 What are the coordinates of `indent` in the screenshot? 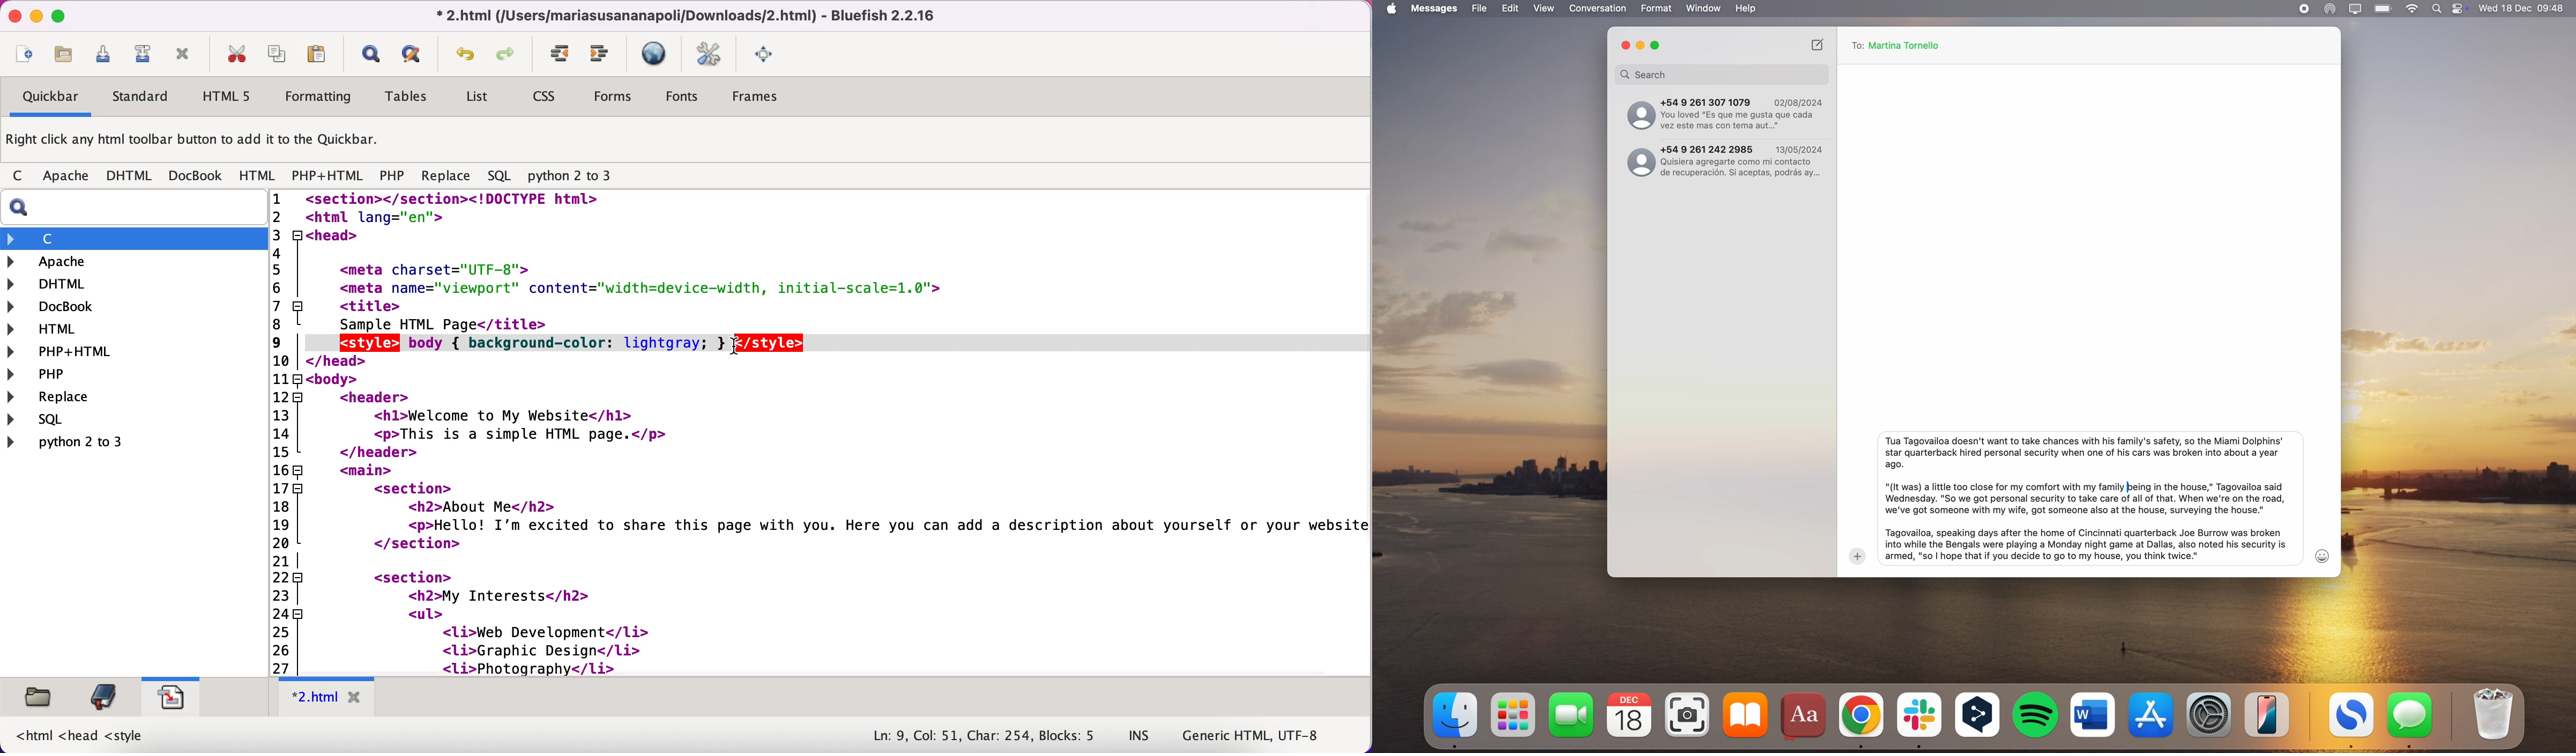 It's located at (561, 54).